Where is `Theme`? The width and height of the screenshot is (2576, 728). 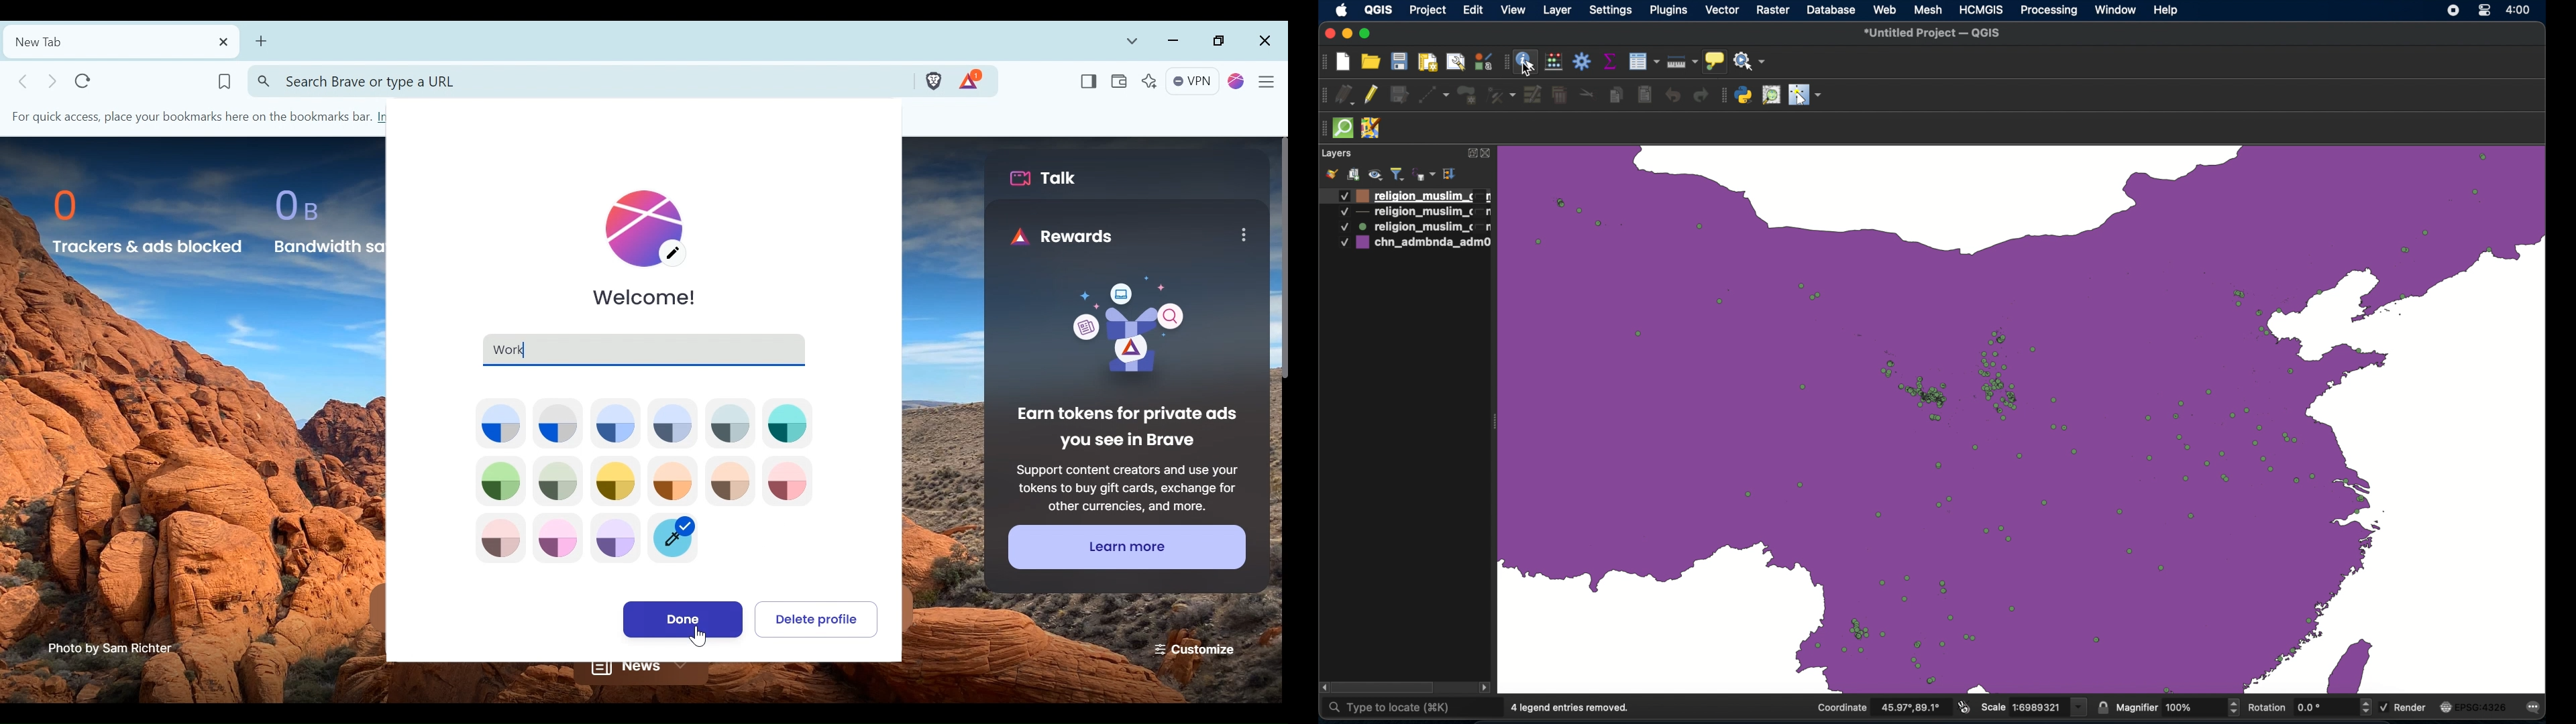 Theme is located at coordinates (500, 481).